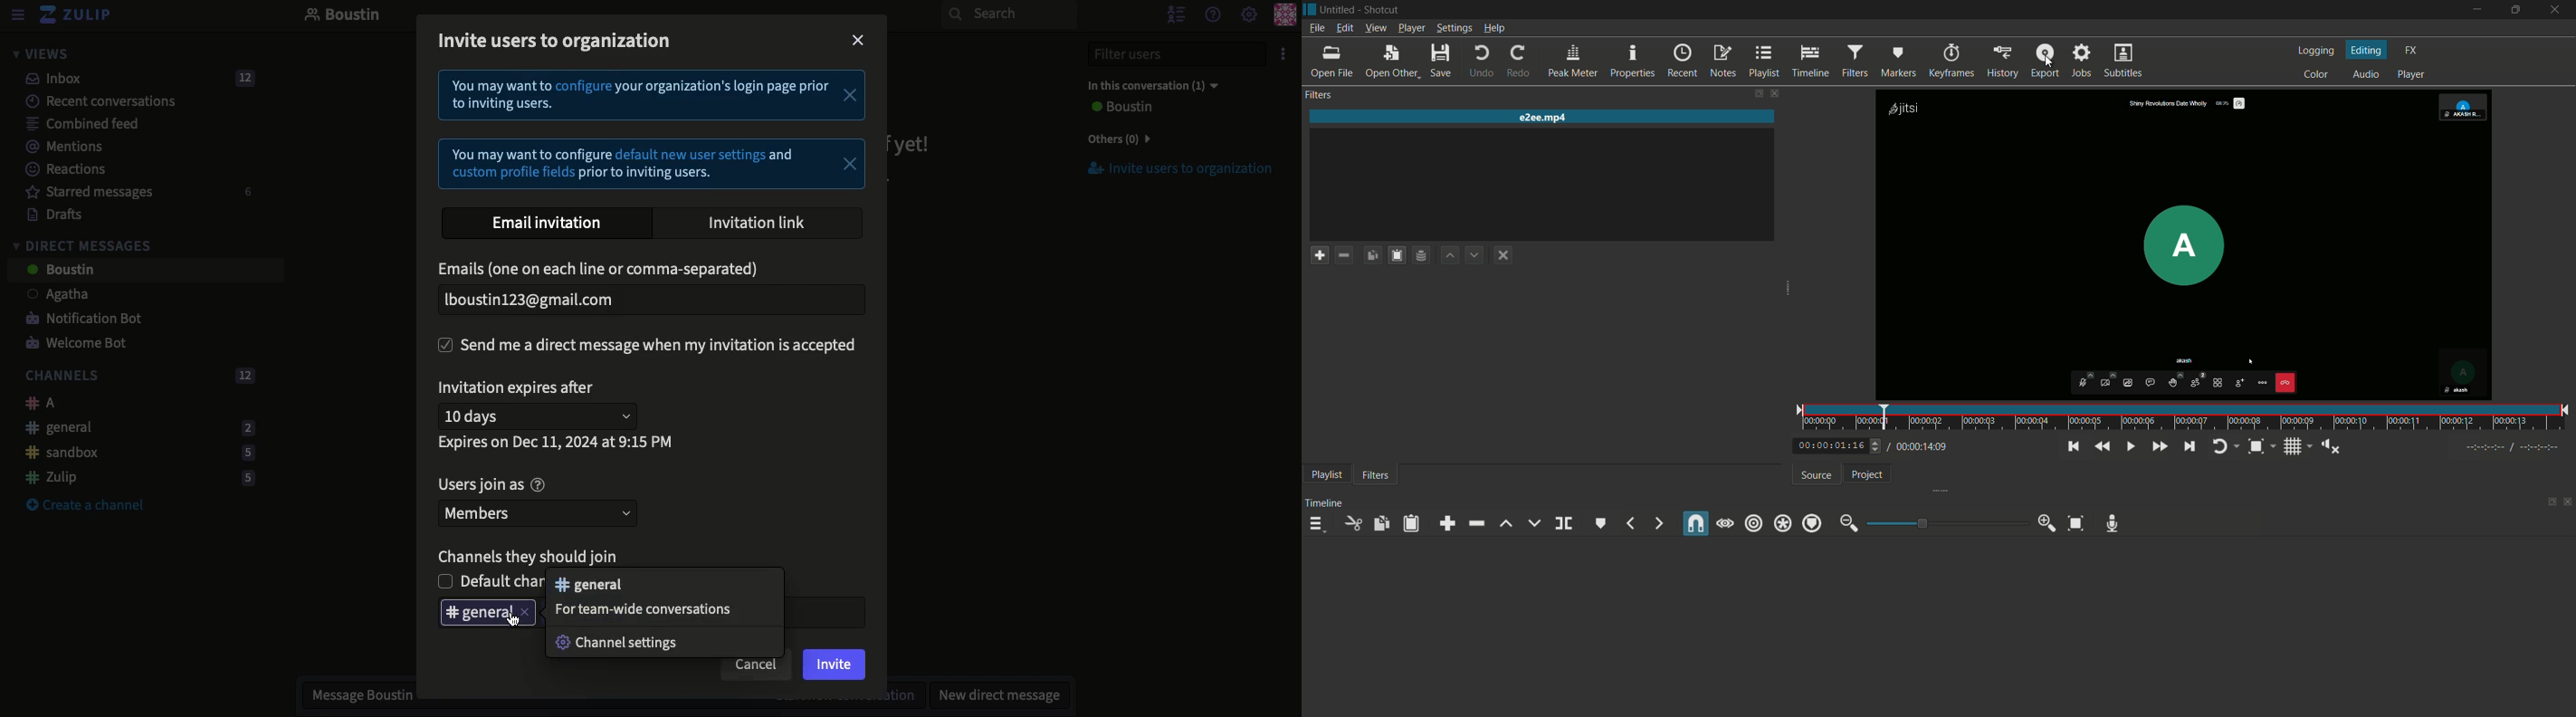  Describe the element at coordinates (79, 344) in the screenshot. I see `Welcome bot` at that location.